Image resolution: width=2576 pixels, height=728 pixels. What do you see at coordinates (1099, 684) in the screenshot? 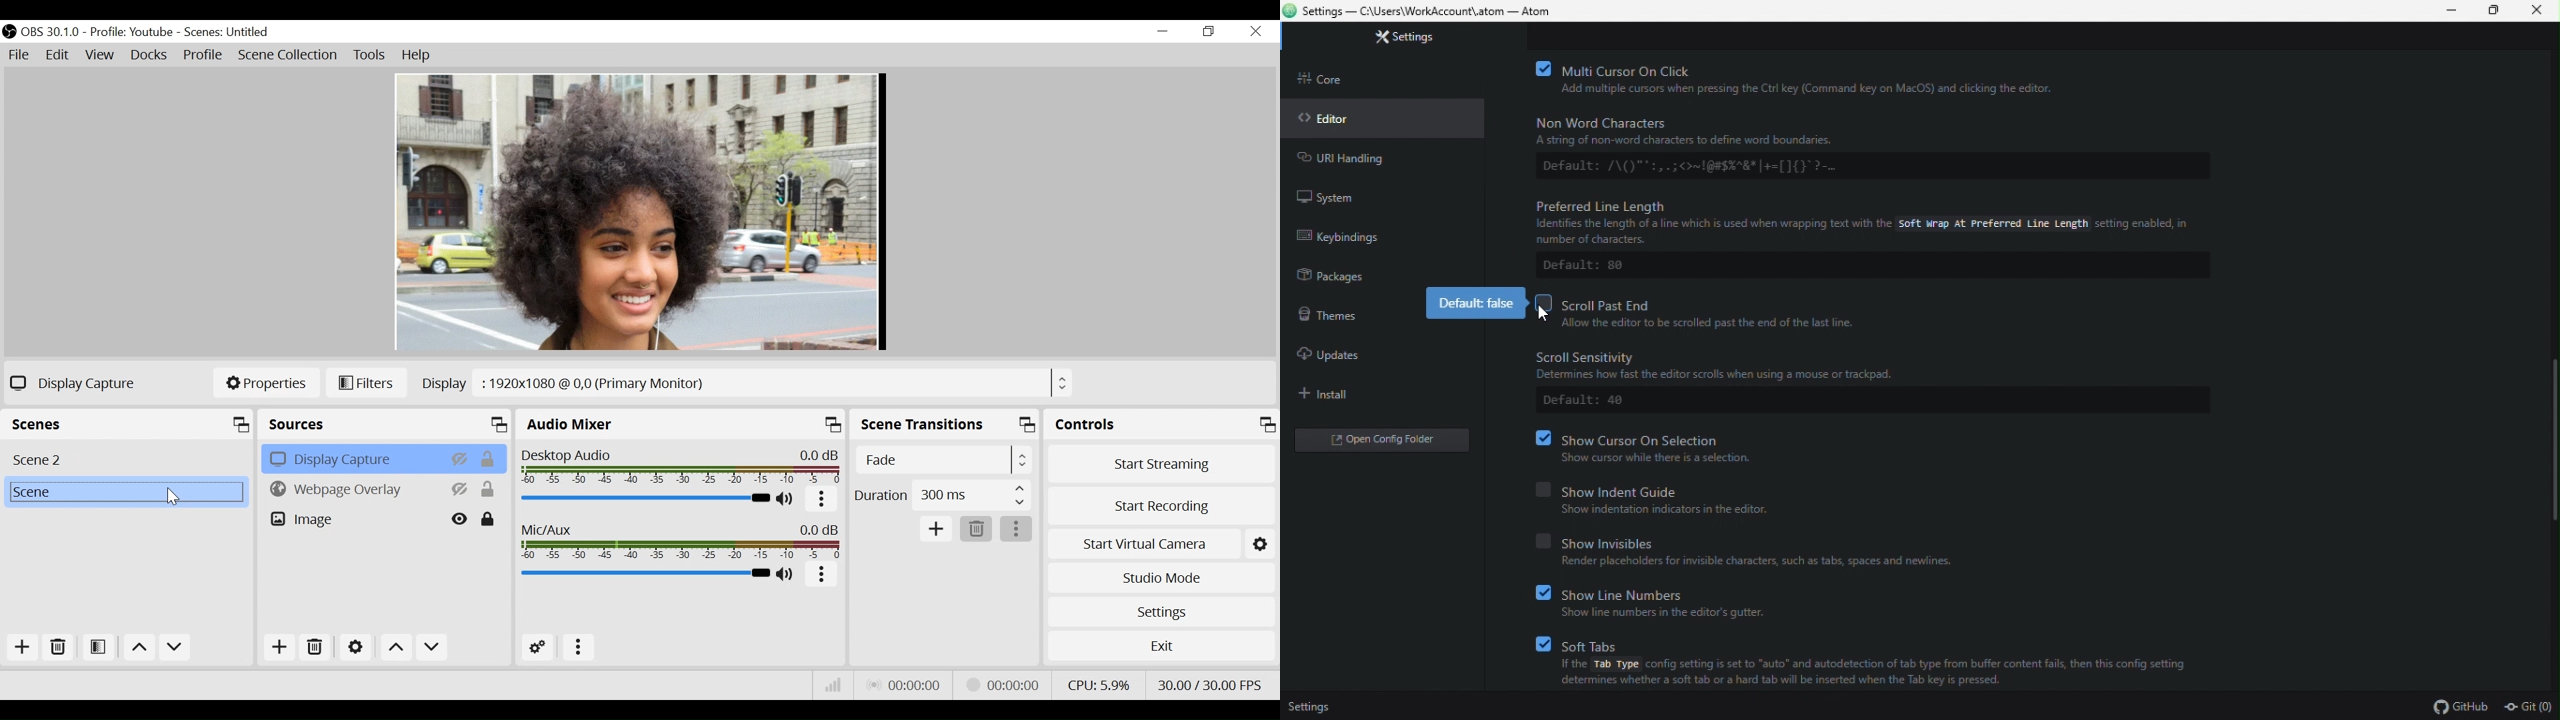
I see `CPU Usage` at bounding box center [1099, 684].